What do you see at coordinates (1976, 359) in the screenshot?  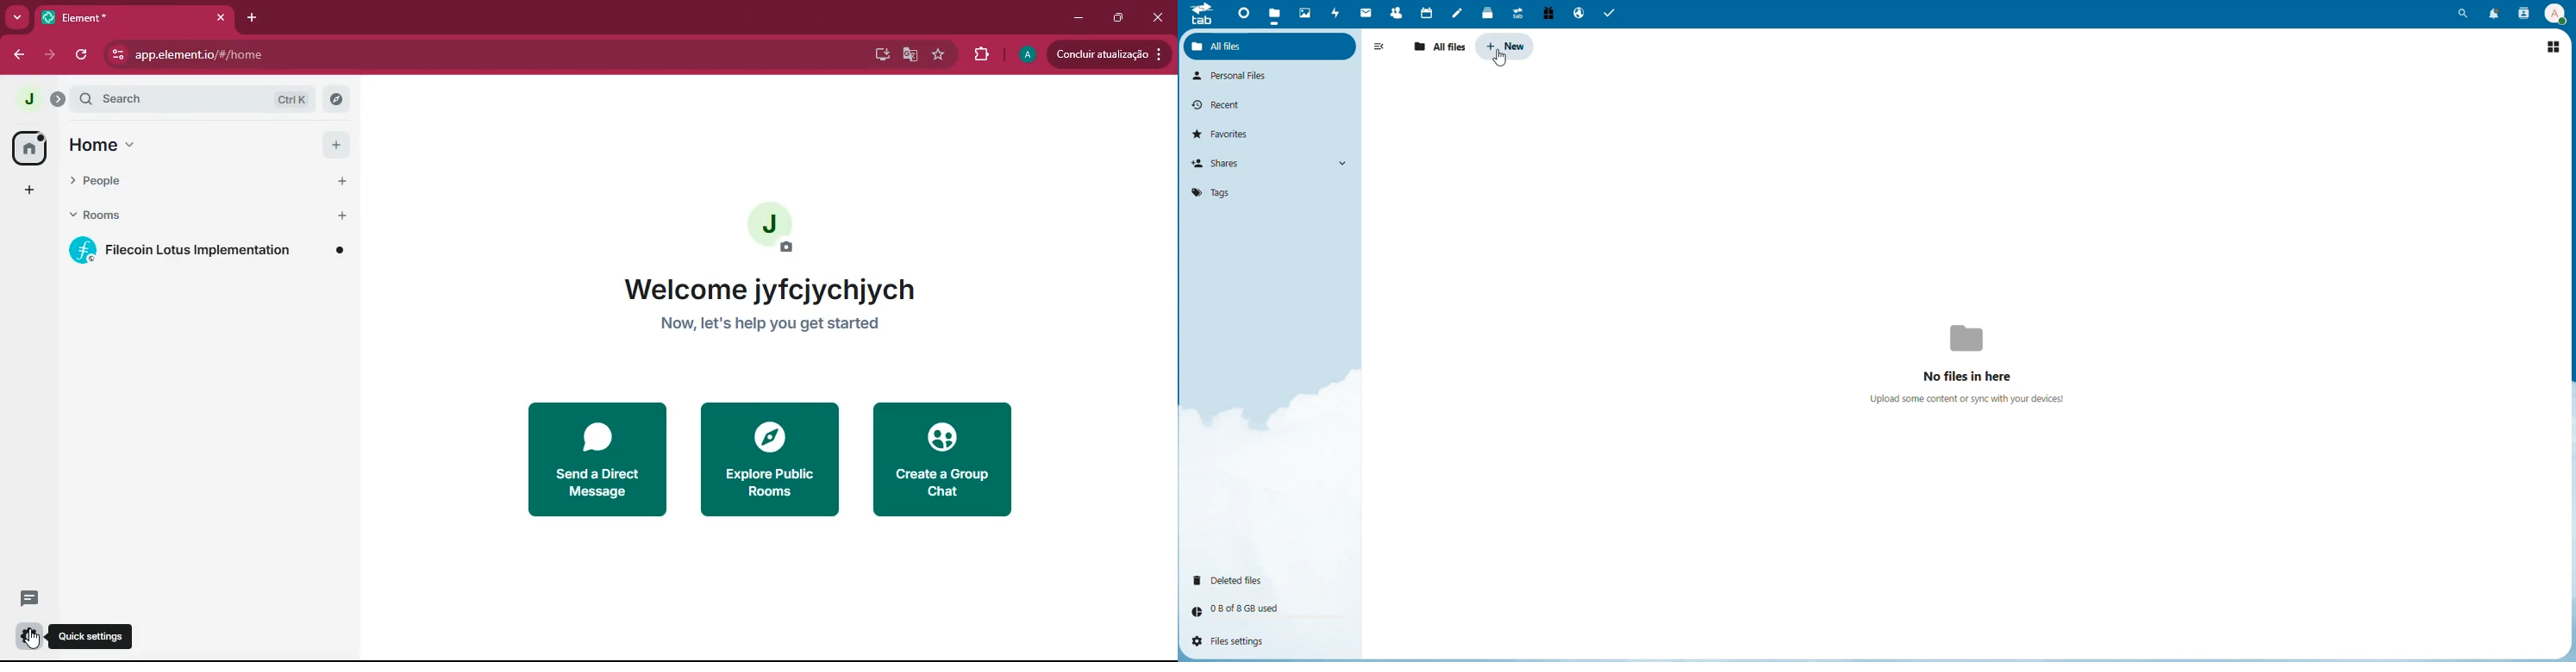 I see `Text` at bounding box center [1976, 359].